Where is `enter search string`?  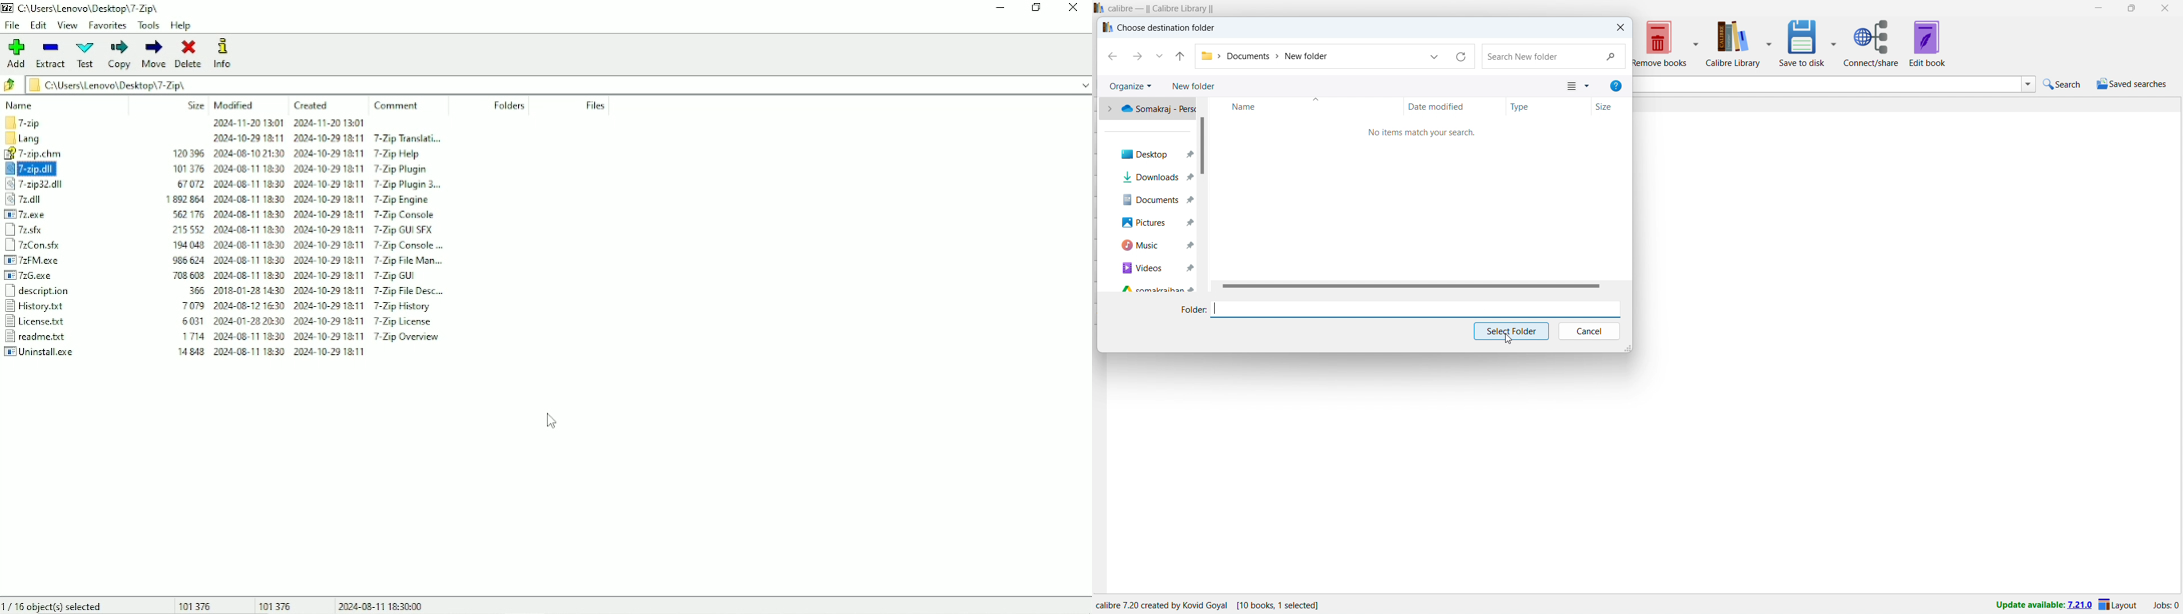
enter search string is located at coordinates (1827, 85).